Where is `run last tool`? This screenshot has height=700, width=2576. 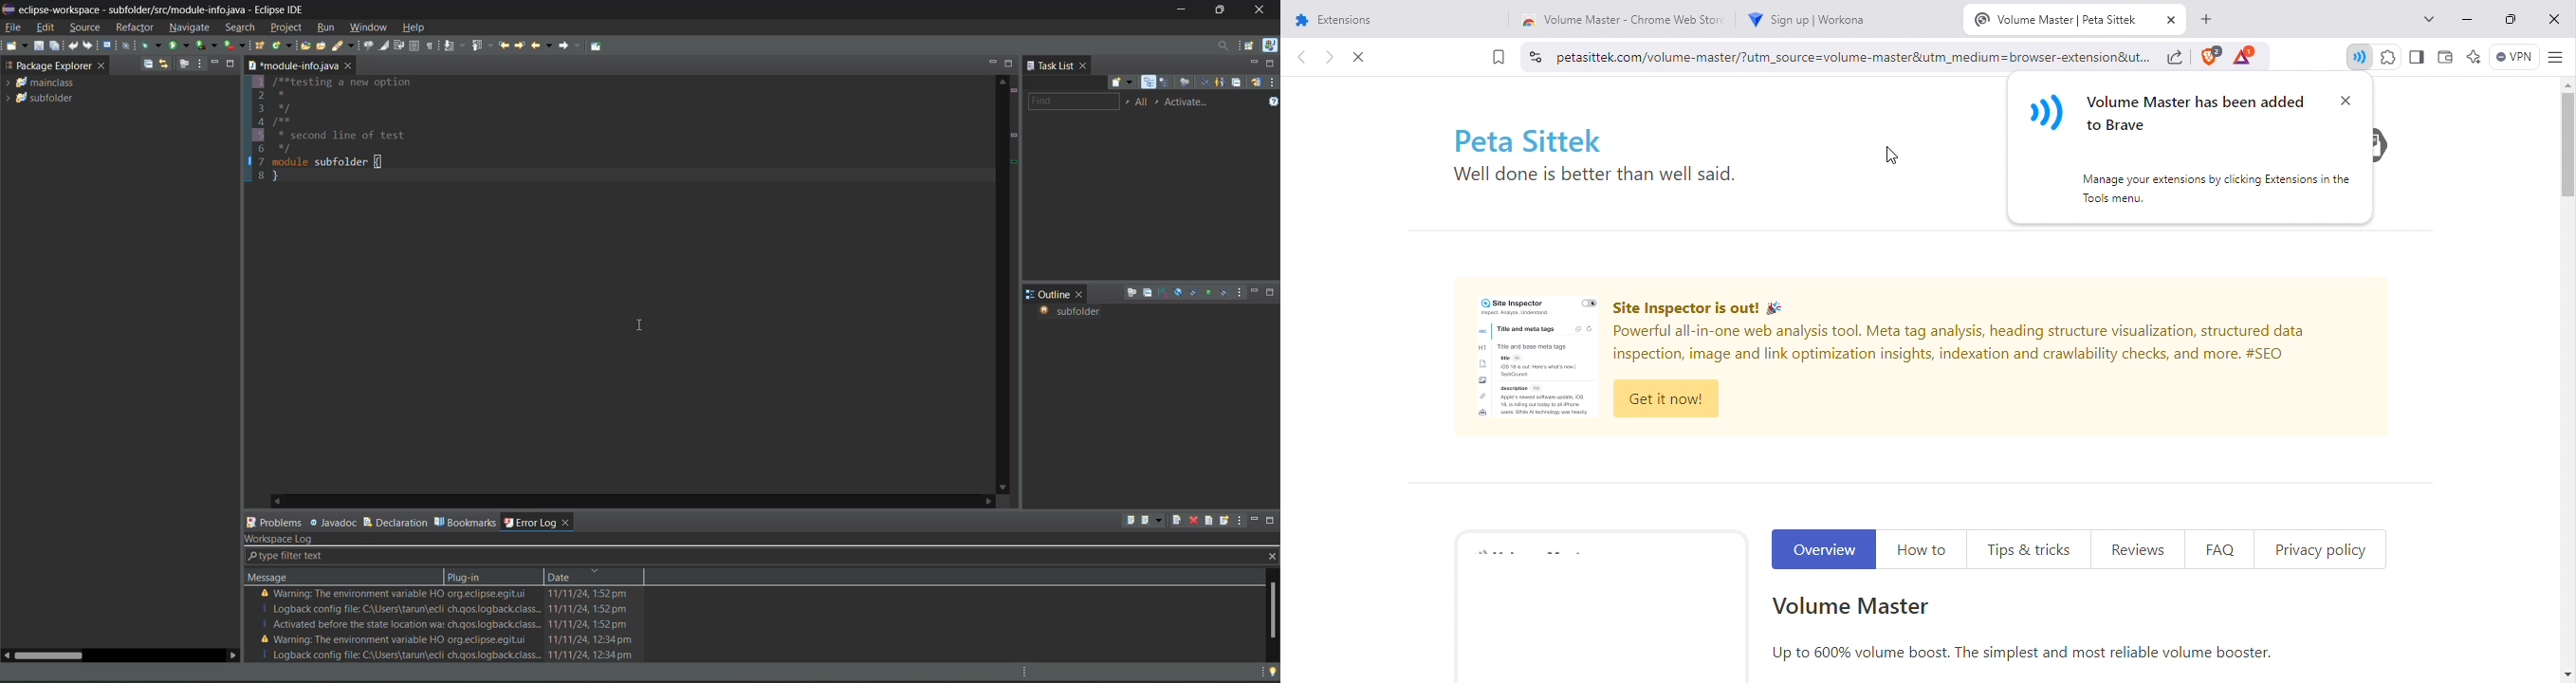 run last tool is located at coordinates (235, 45).